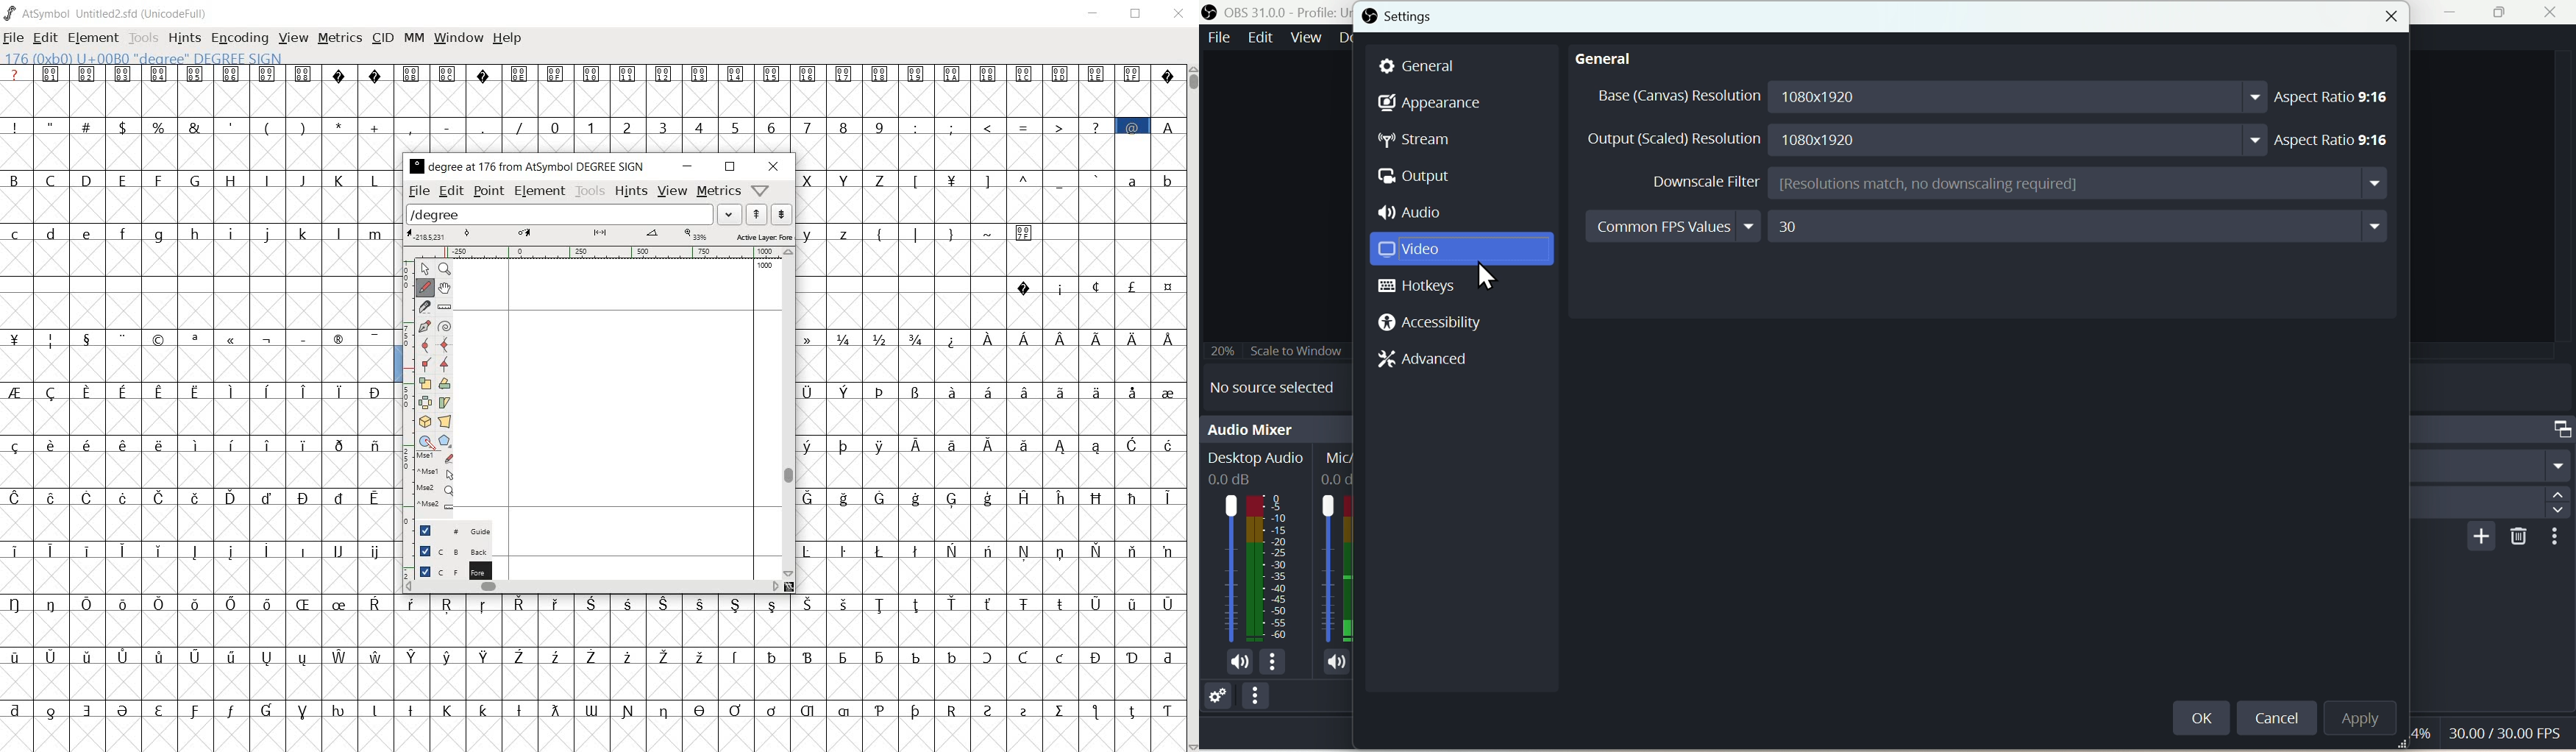 This screenshot has height=756, width=2576. Describe the element at coordinates (266, 125) in the screenshot. I see `special characters` at that location.